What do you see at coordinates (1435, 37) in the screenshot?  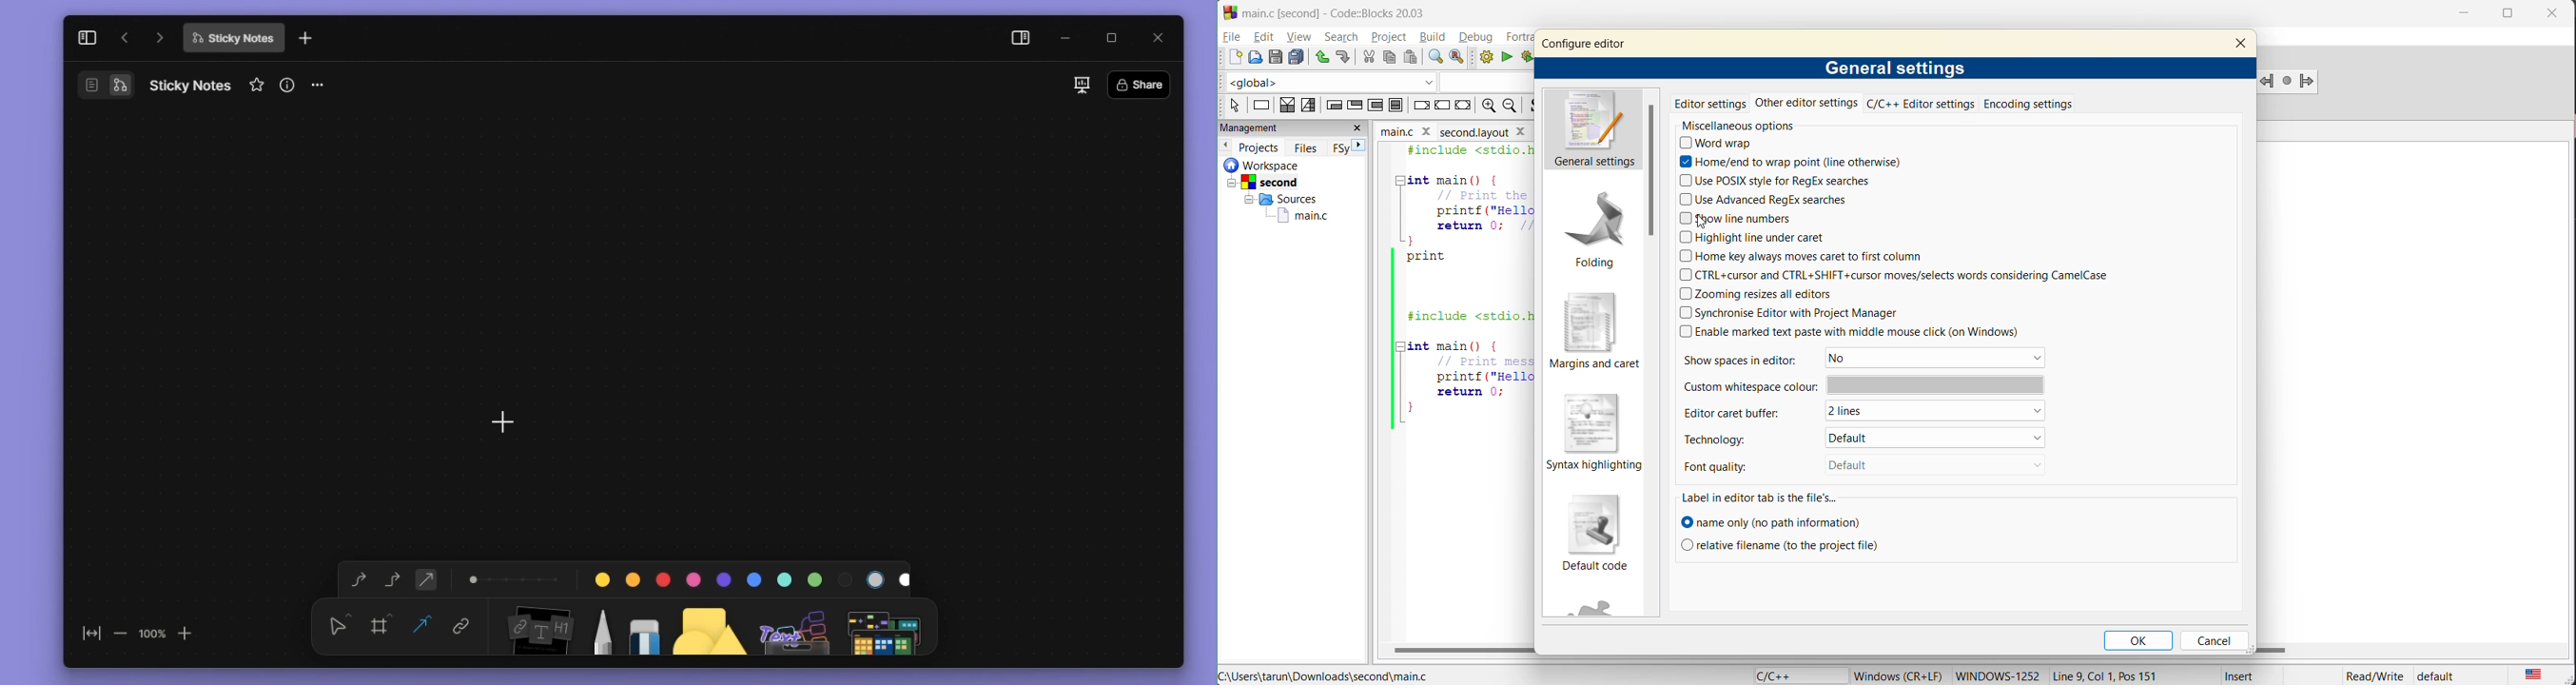 I see `build` at bounding box center [1435, 37].